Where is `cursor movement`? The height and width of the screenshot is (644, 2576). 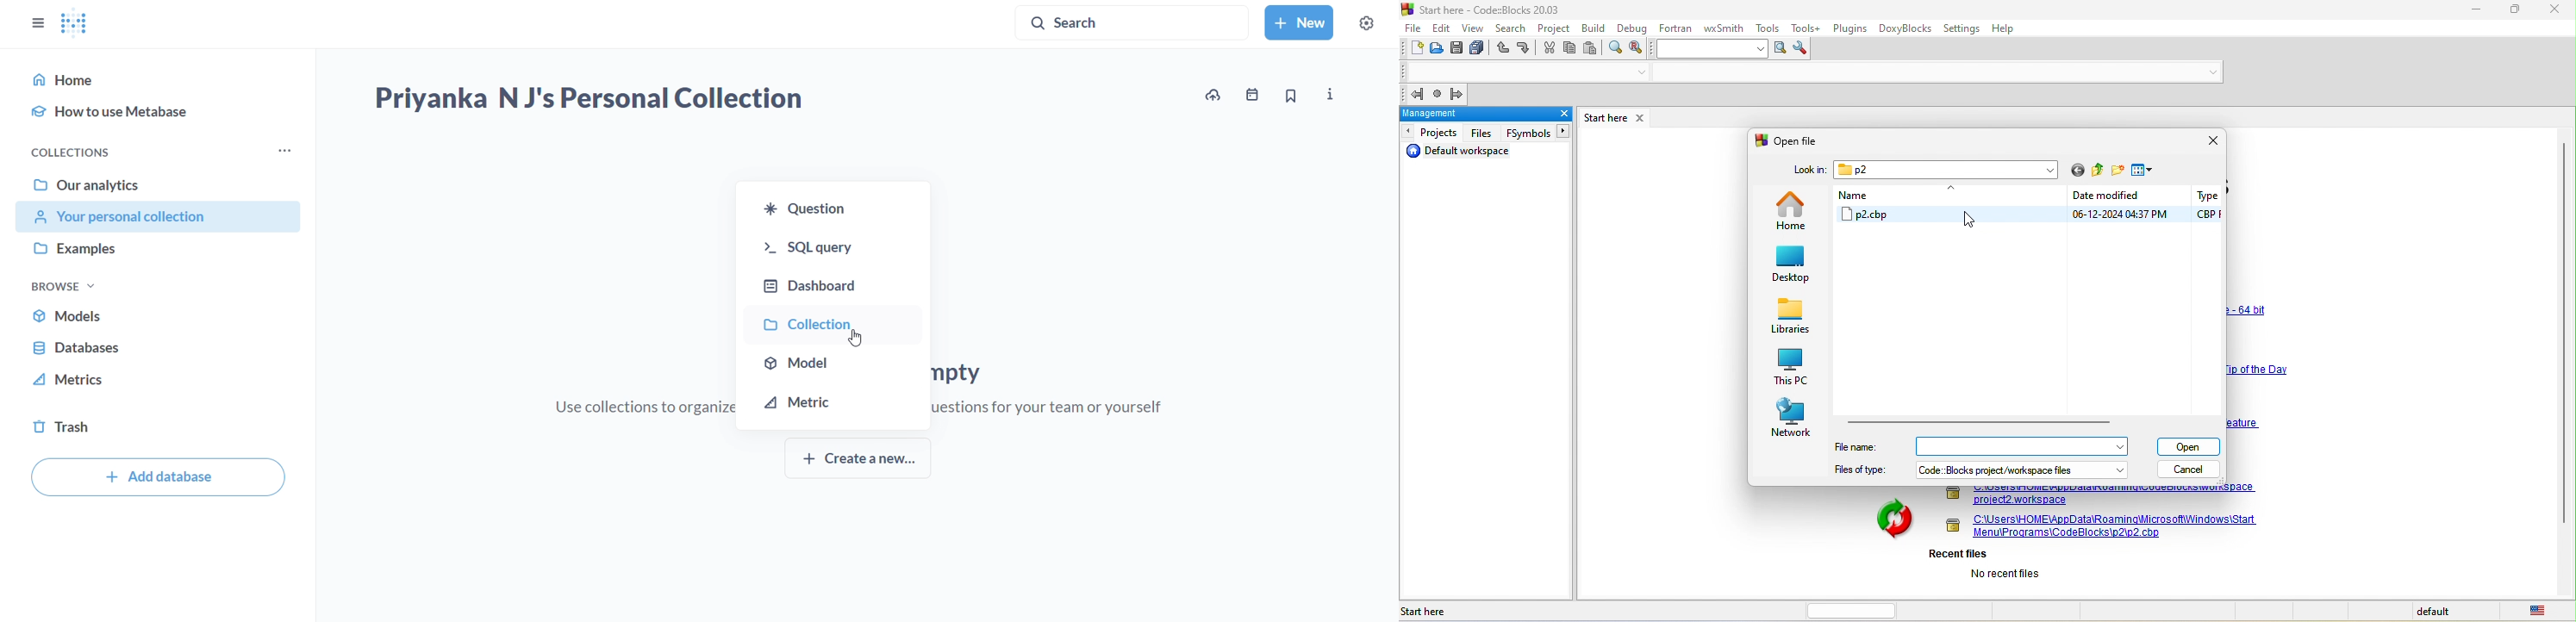 cursor movement is located at coordinates (1964, 221).